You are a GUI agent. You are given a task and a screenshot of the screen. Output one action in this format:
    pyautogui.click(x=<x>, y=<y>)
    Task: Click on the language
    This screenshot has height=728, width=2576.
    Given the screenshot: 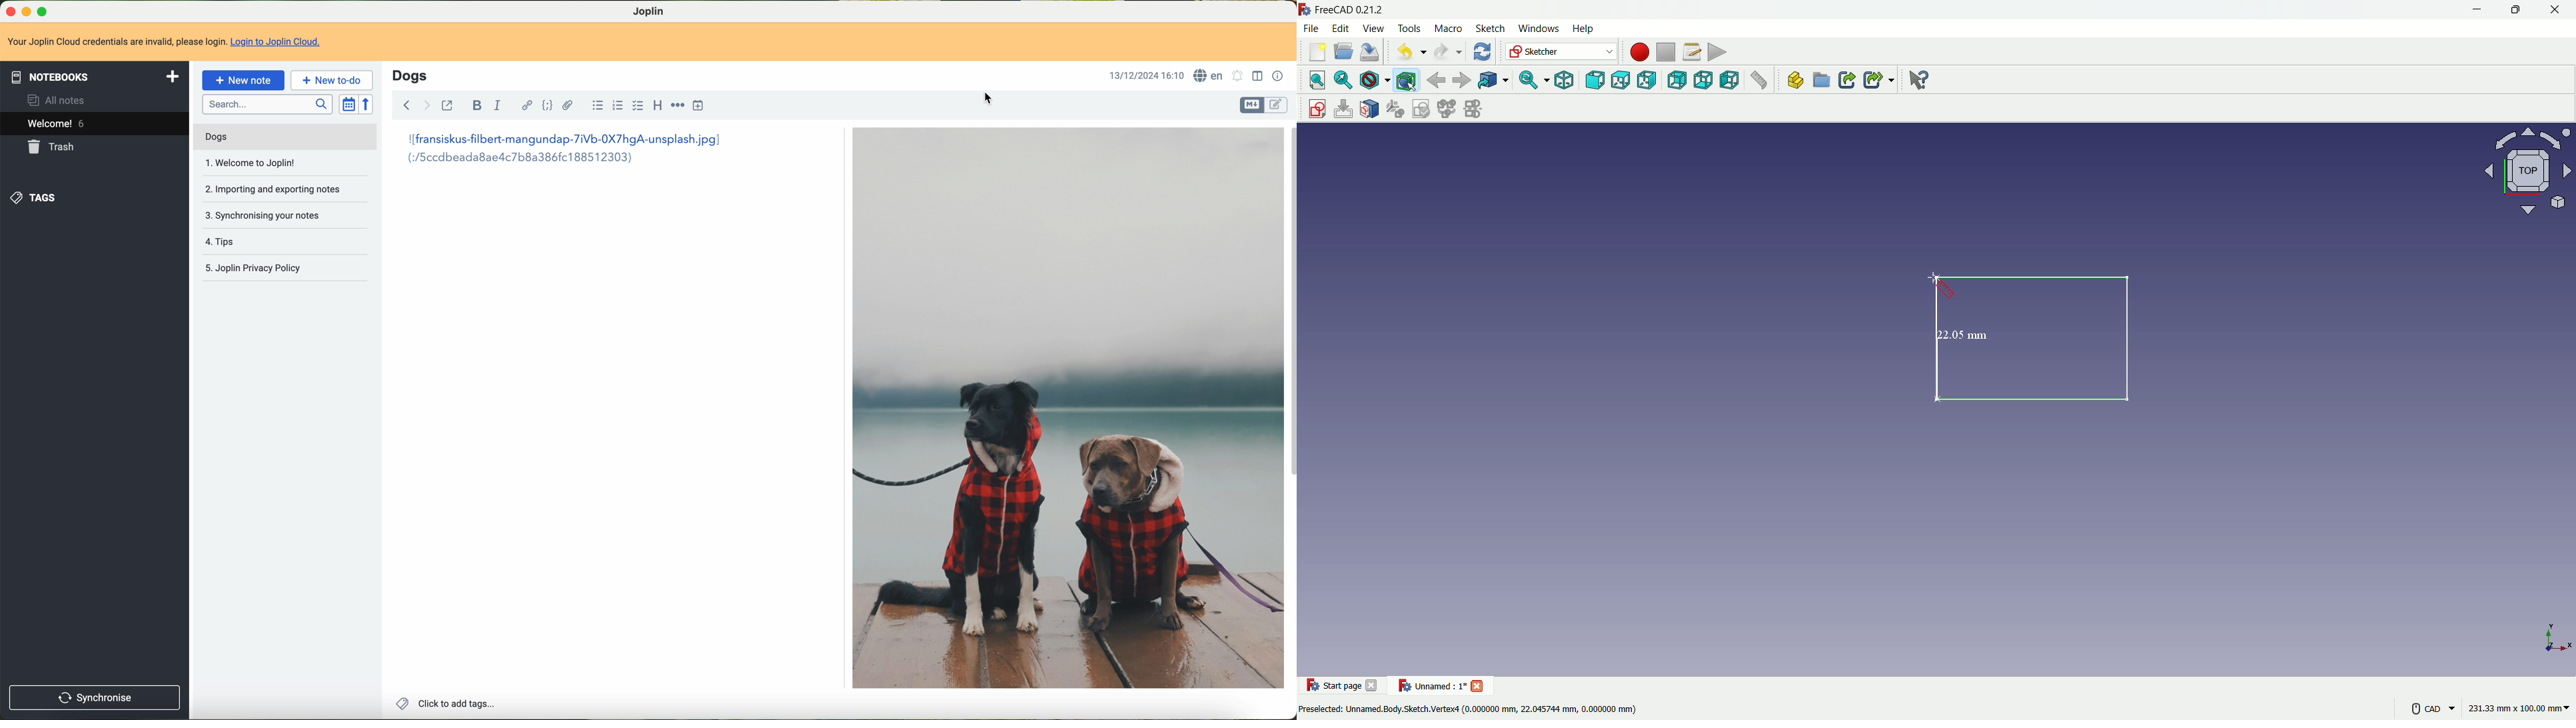 What is the action you would take?
    pyautogui.click(x=1209, y=75)
    